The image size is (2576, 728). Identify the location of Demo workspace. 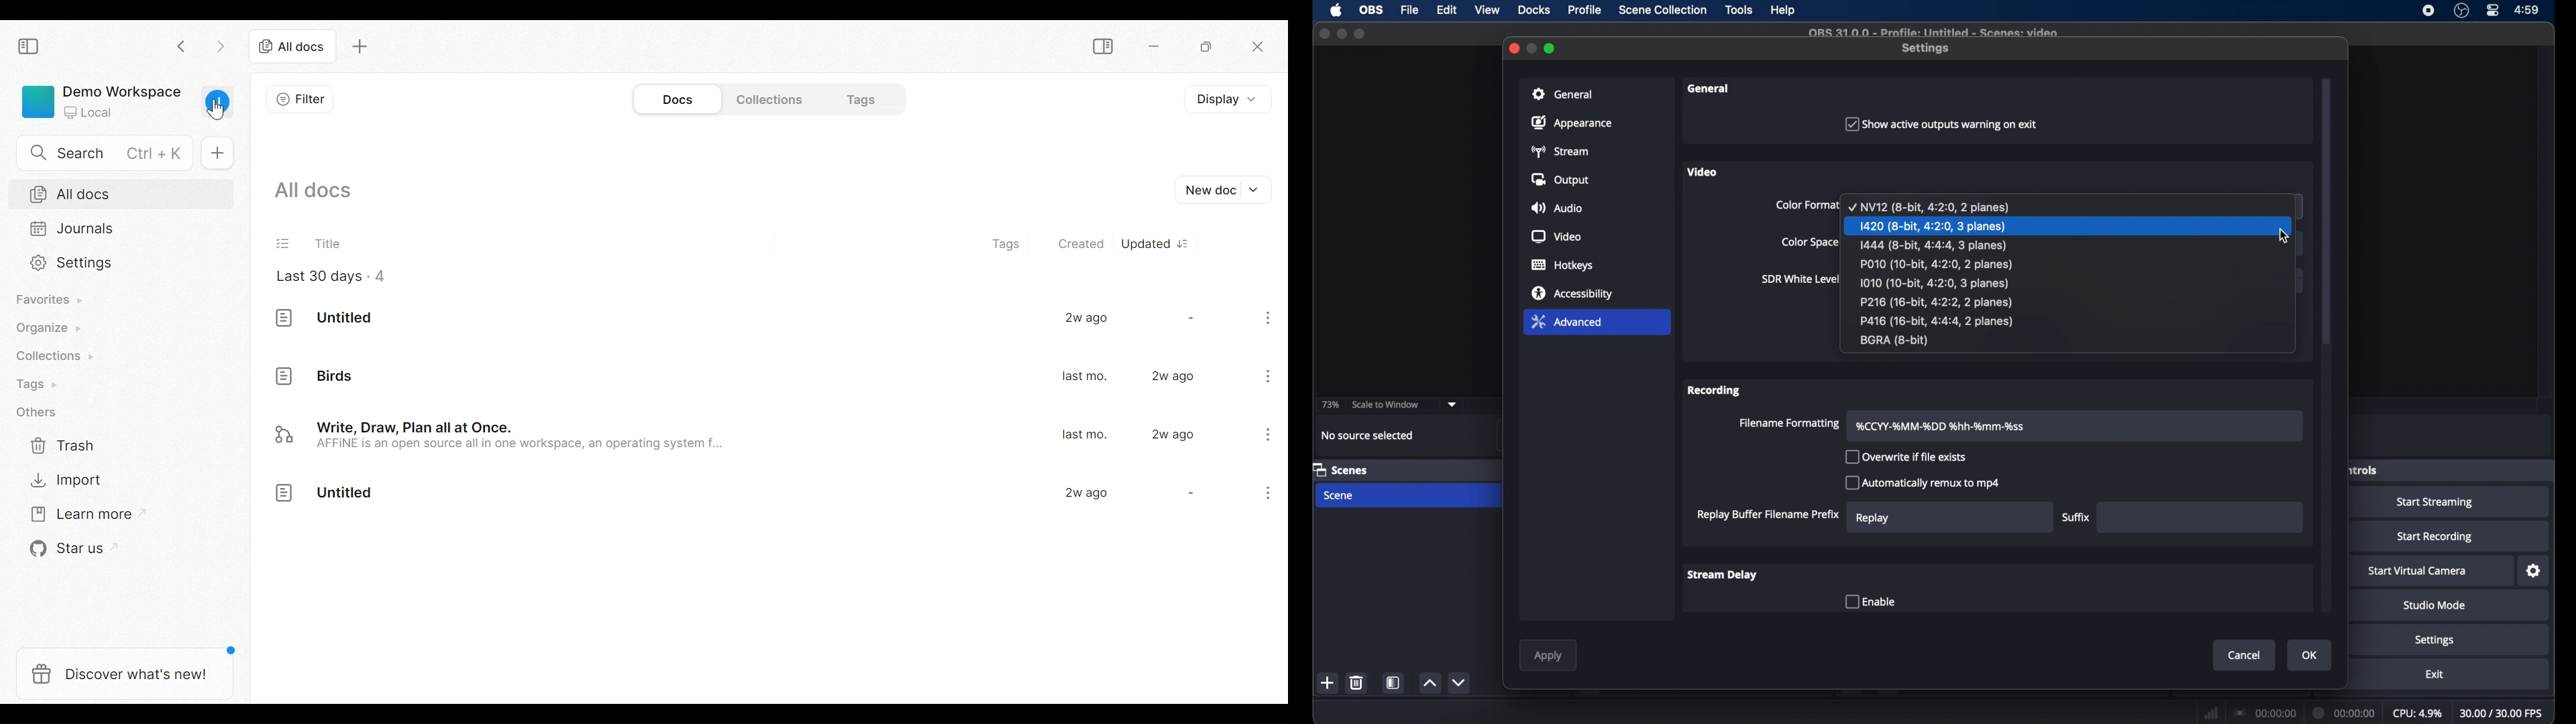
(99, 101).